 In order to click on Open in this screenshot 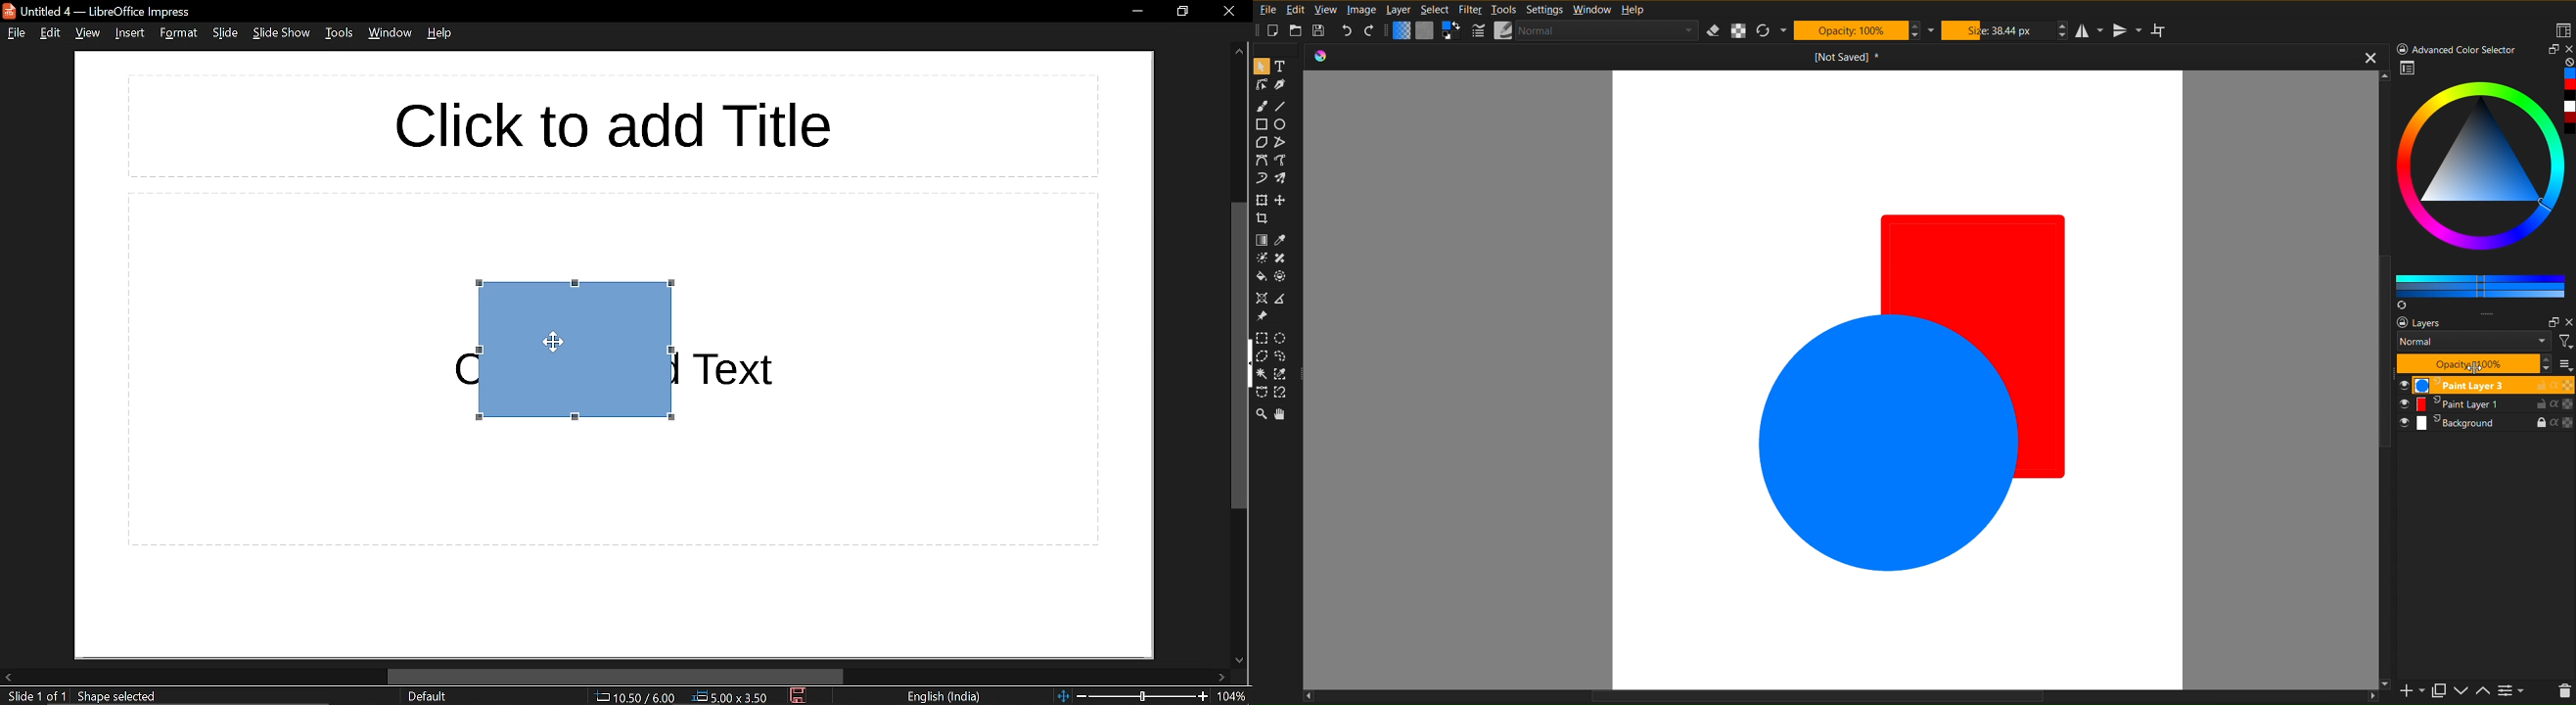, I will do `click(1300, 31)`.